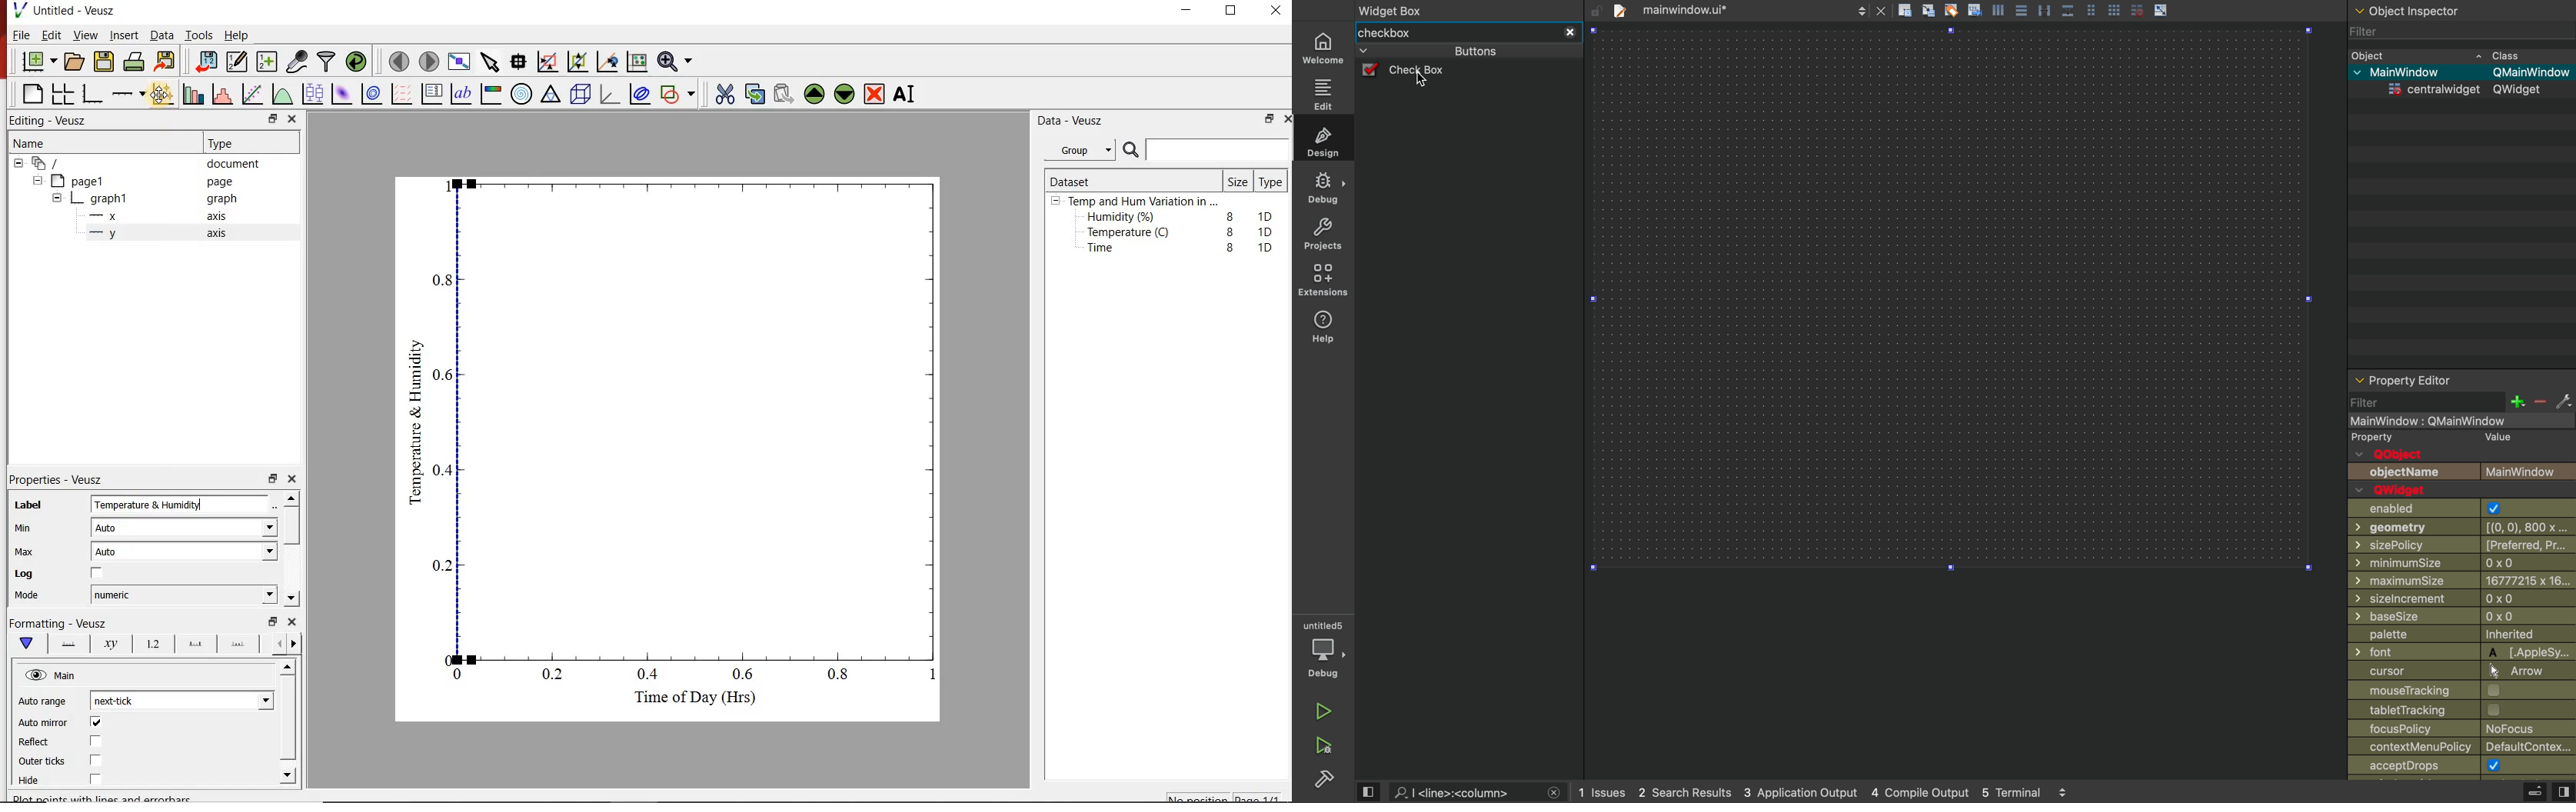  Describe the element at coordinates (253, 554) in the screenshot. I see `Max dropdown` at that location.